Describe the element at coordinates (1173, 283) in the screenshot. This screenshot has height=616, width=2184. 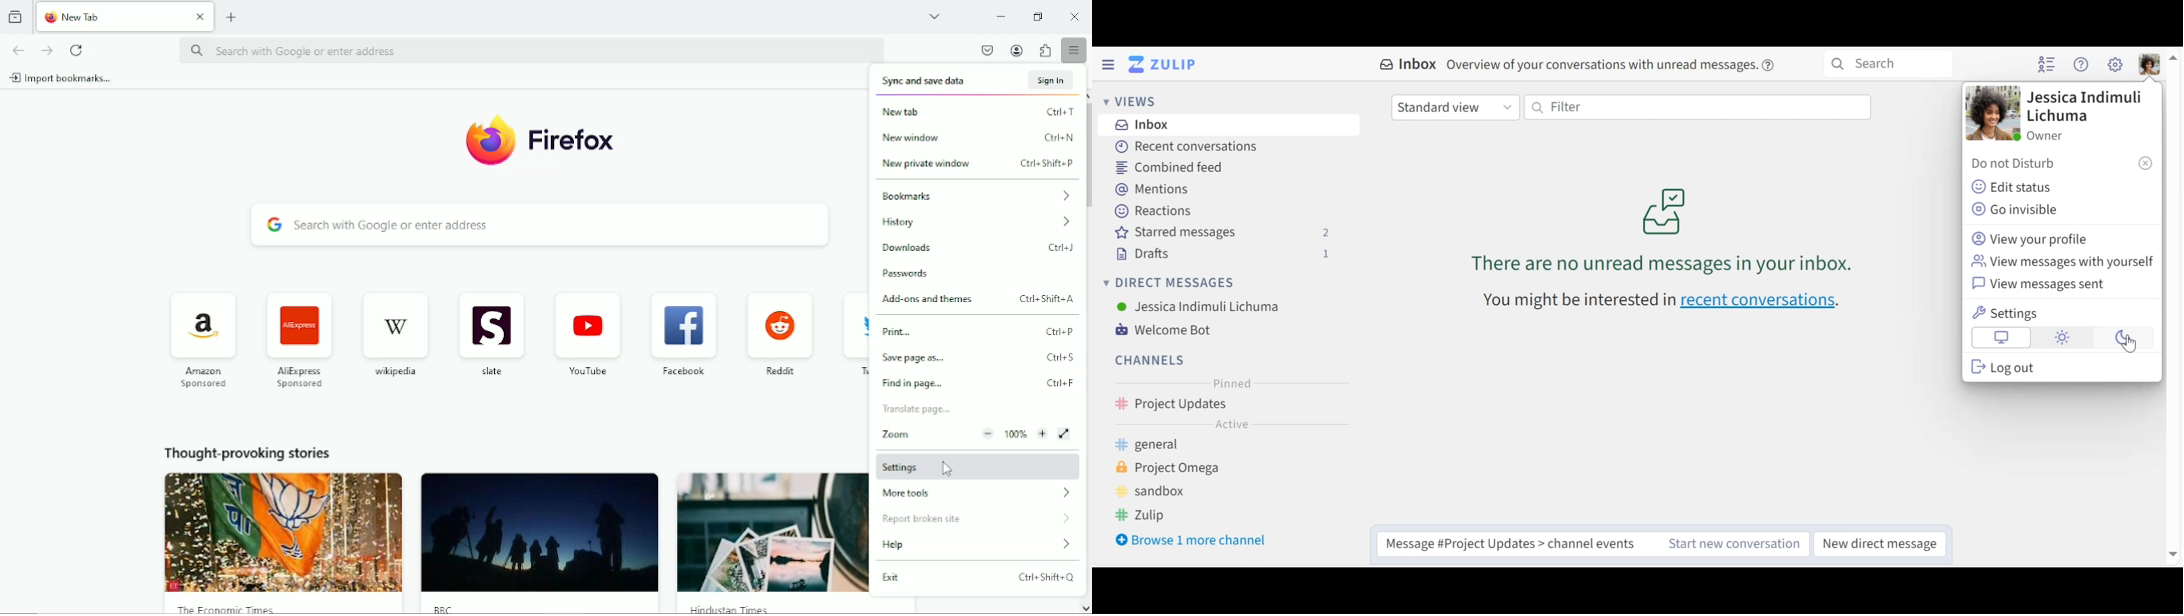
I see `Direct Messages` at that location.